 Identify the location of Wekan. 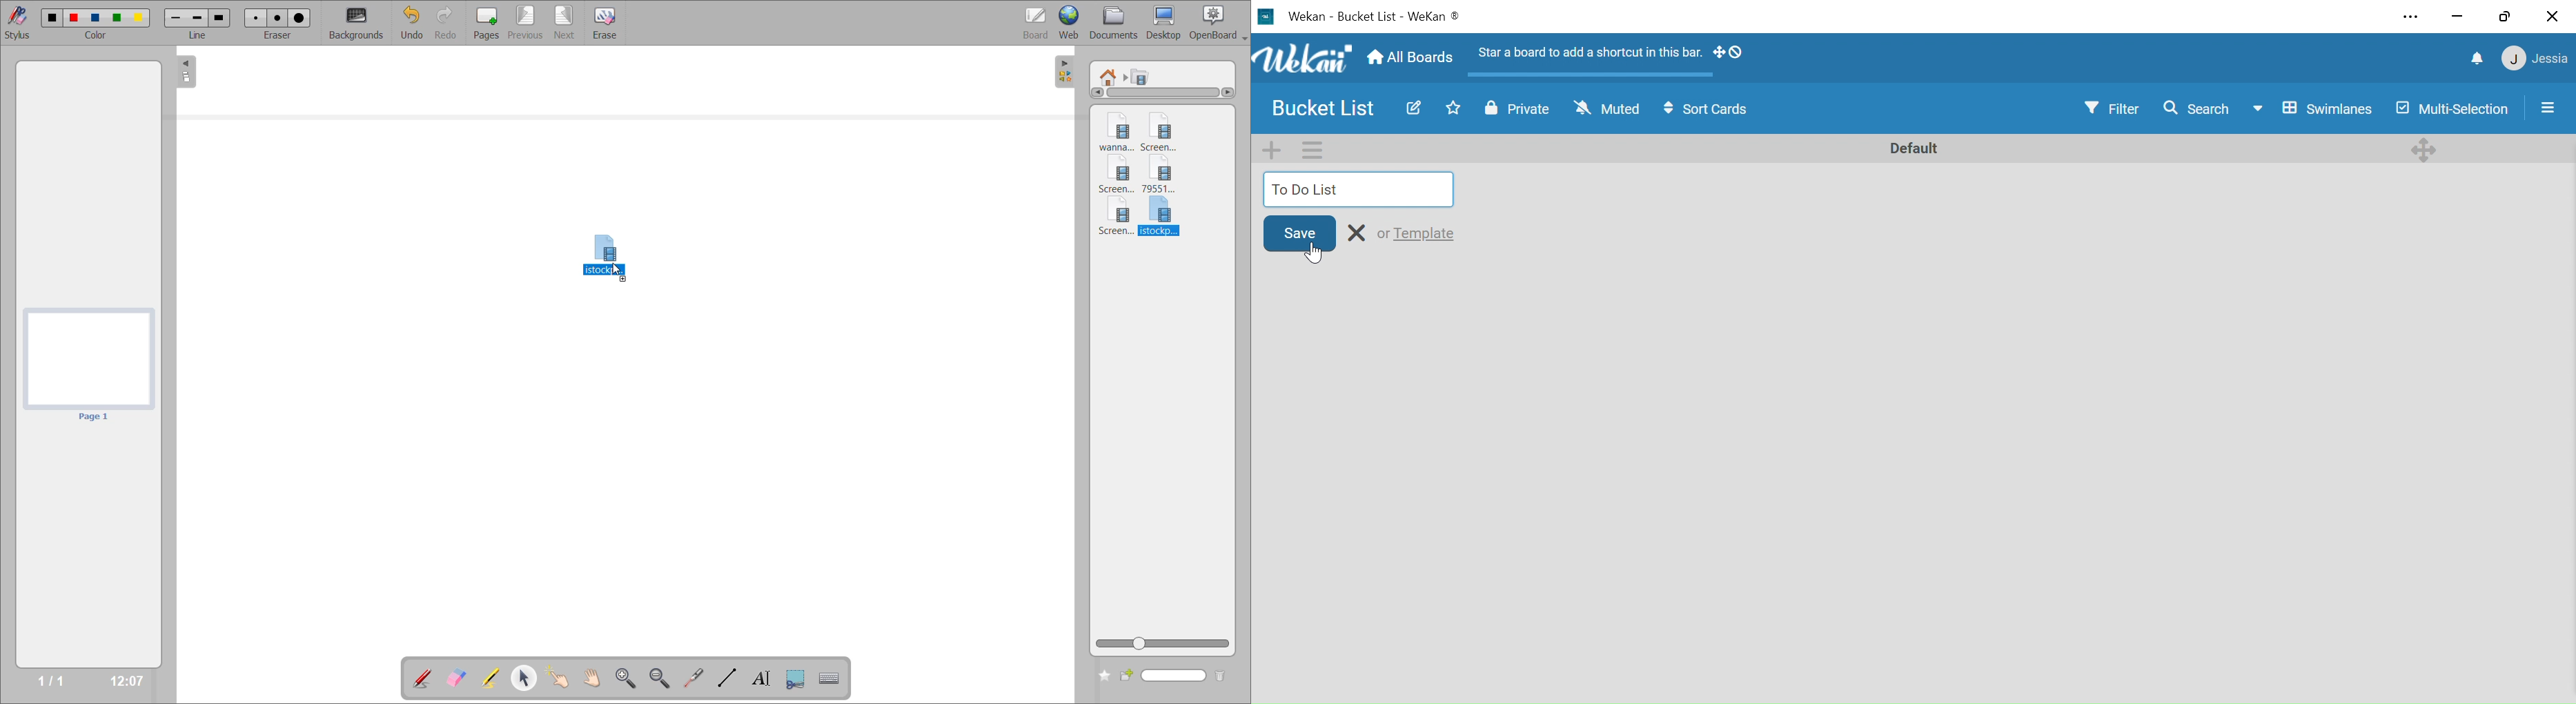
(1302, 59).